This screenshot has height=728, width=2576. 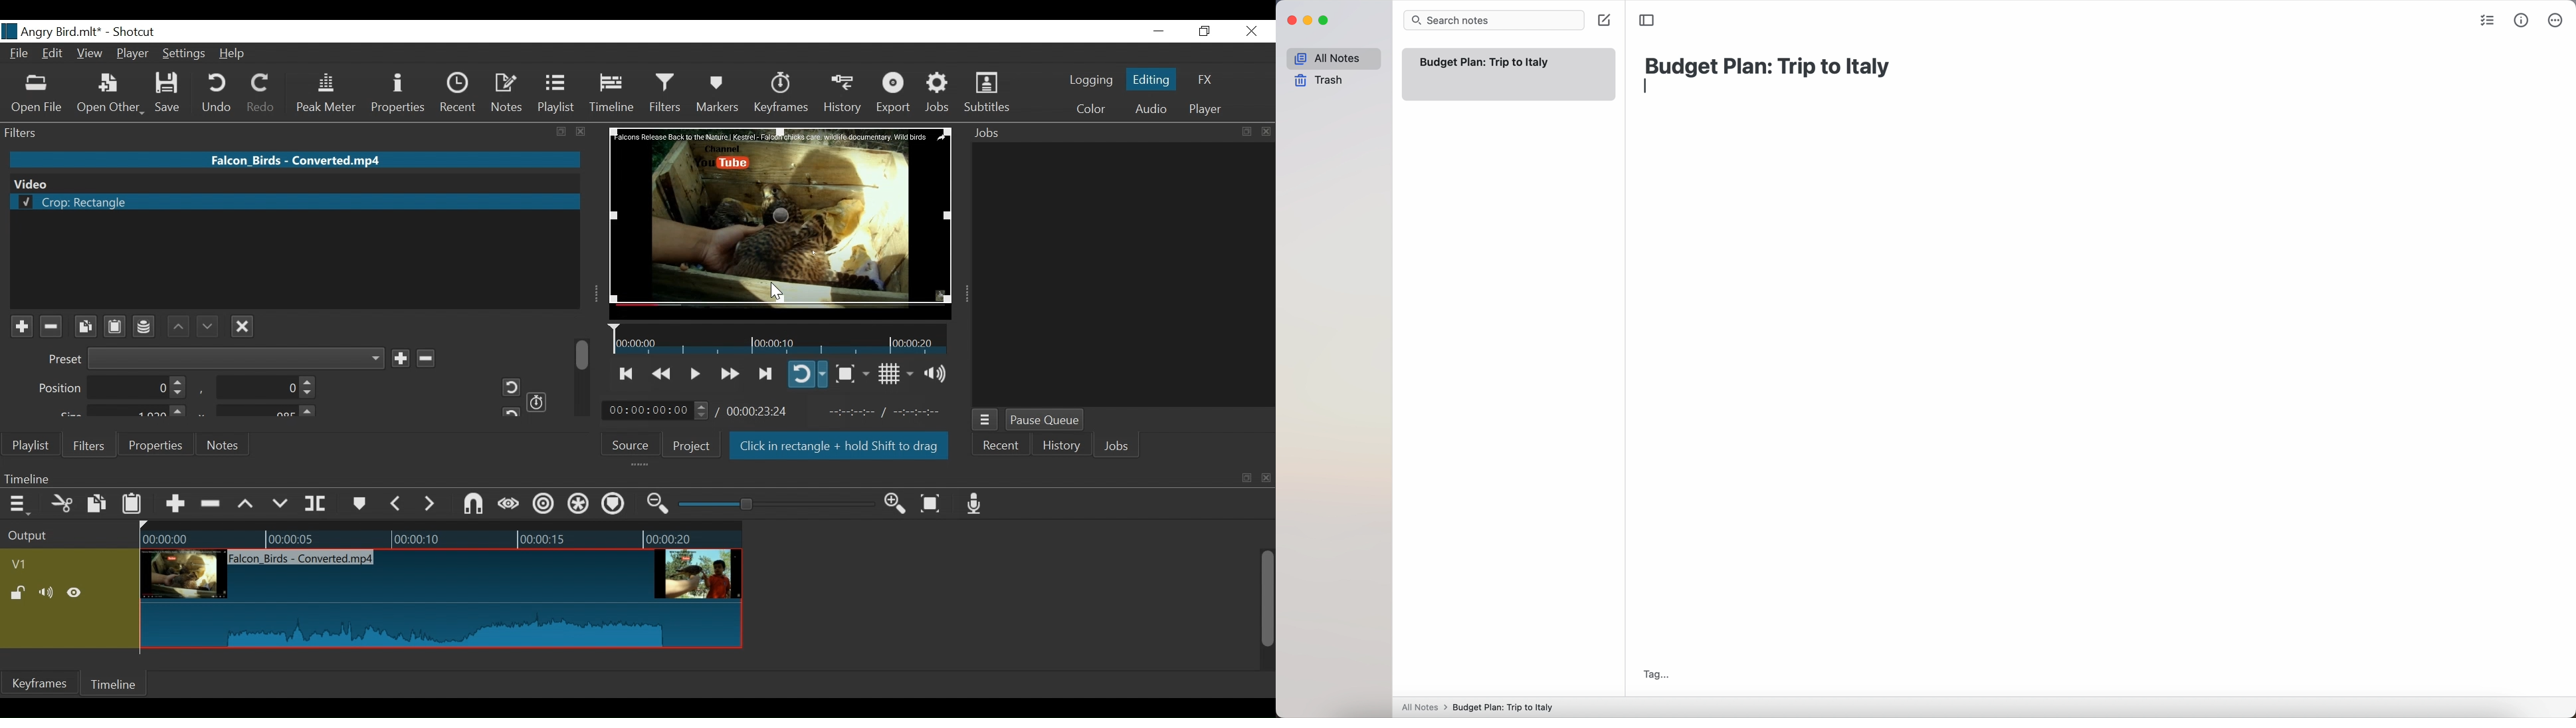 What do you see at coordinates (1205, 110) in the screenshot?
I see `Player` at bounding box center [1205, 110].